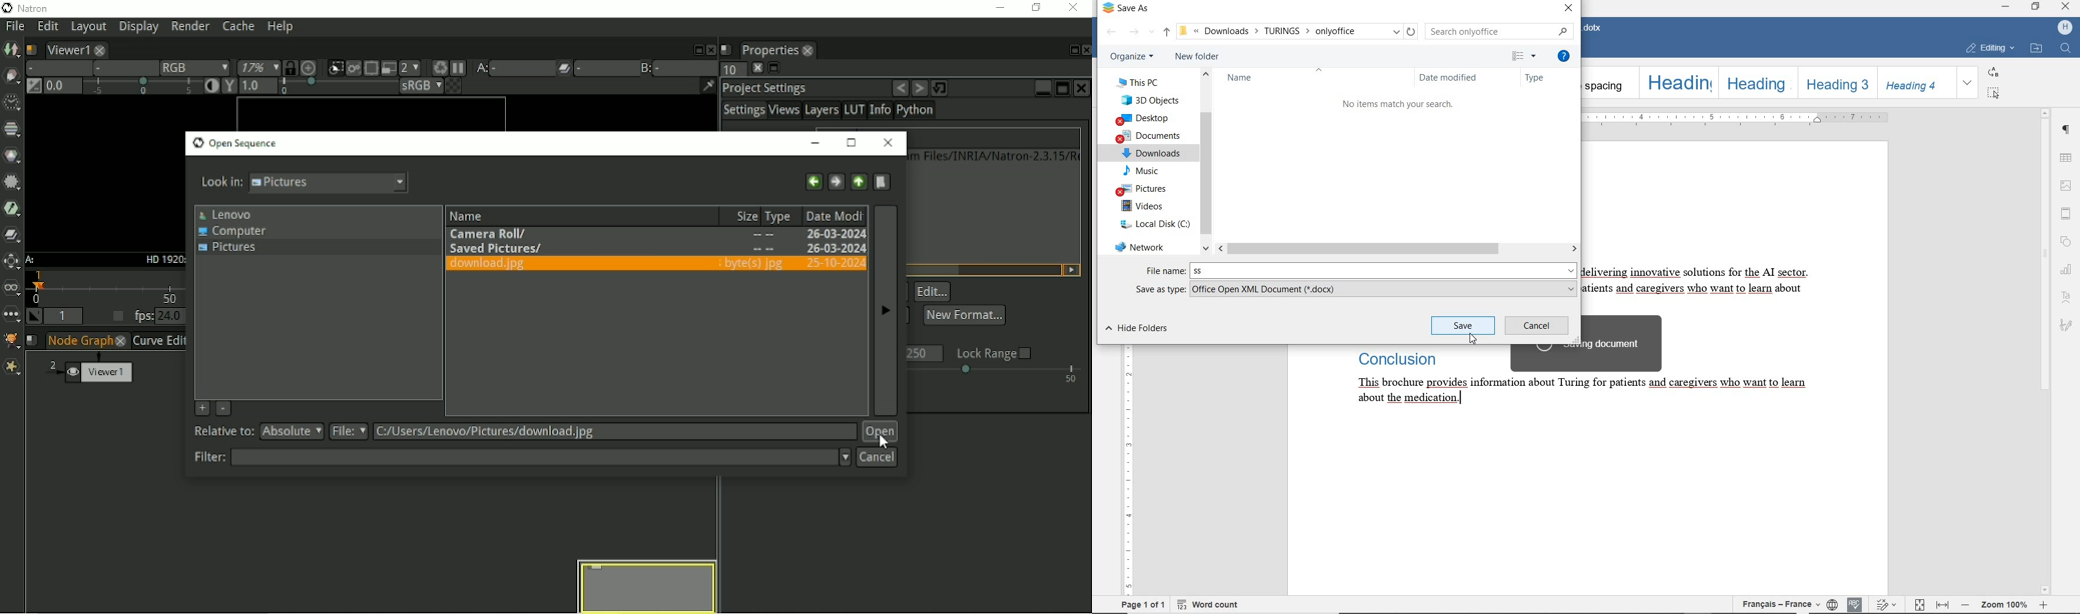  Describe the element at coordinates (1574, 248) in the screenshot. I see `scroll right` at that location.